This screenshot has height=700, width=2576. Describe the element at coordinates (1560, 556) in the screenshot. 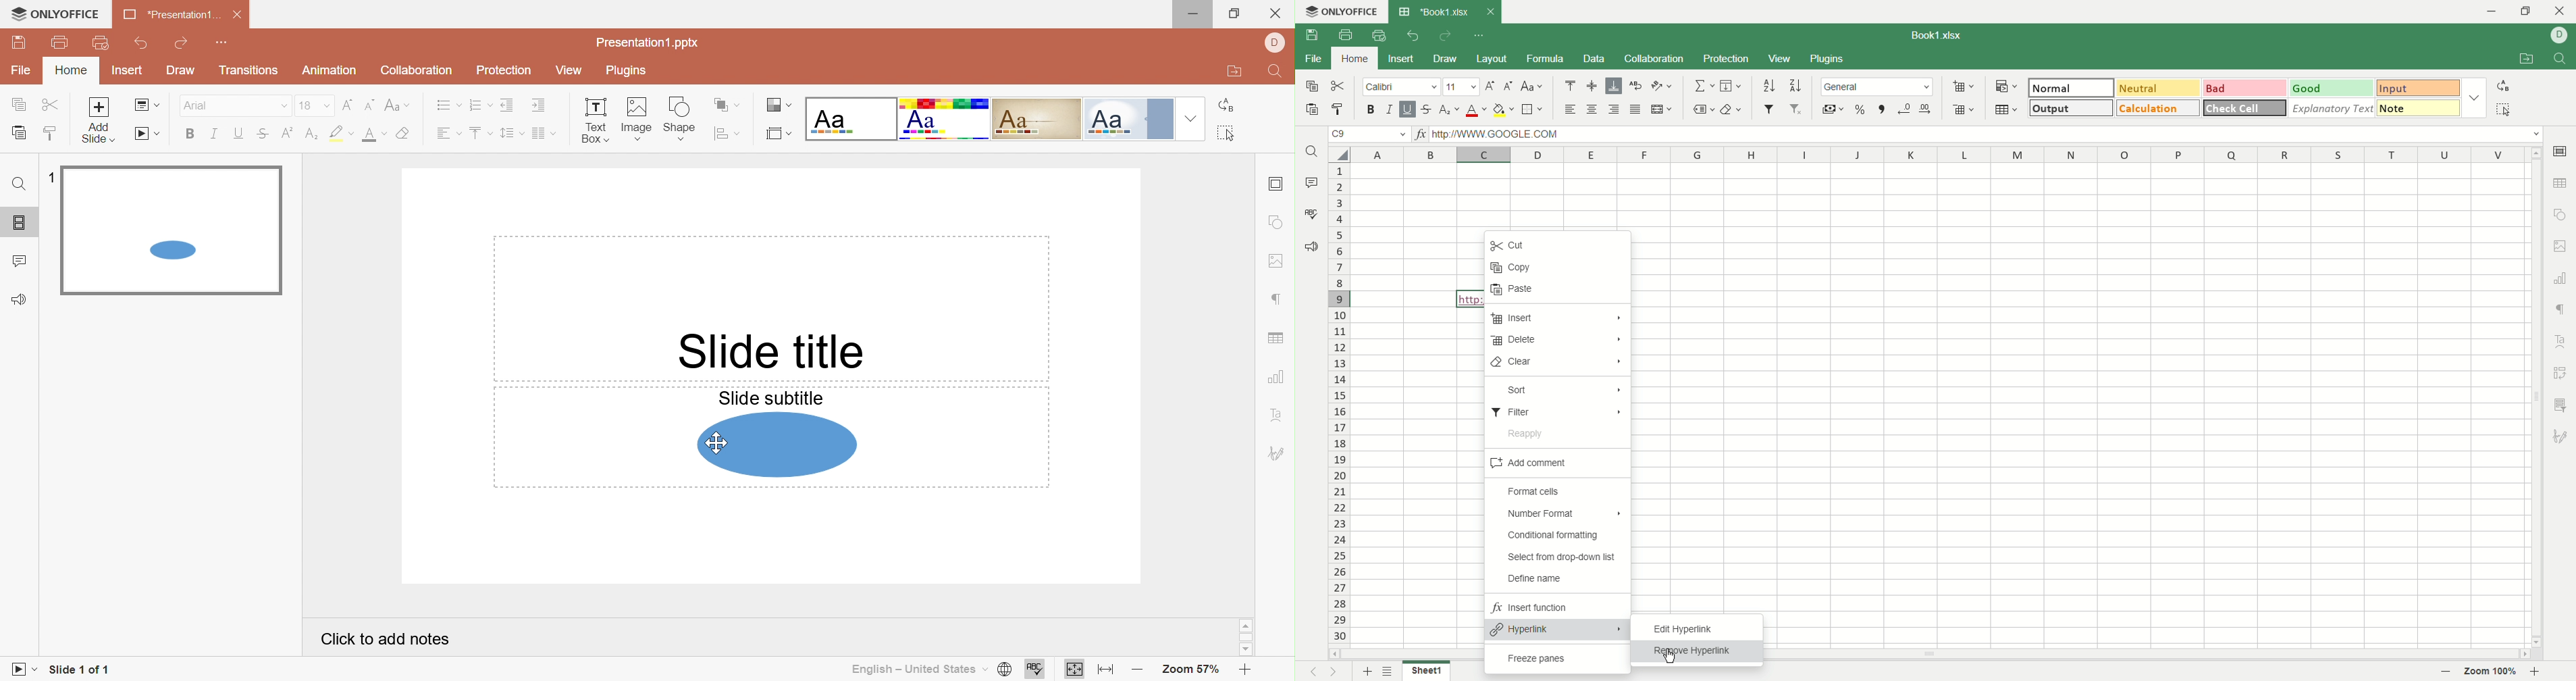

I see `select from drop down` at that location.